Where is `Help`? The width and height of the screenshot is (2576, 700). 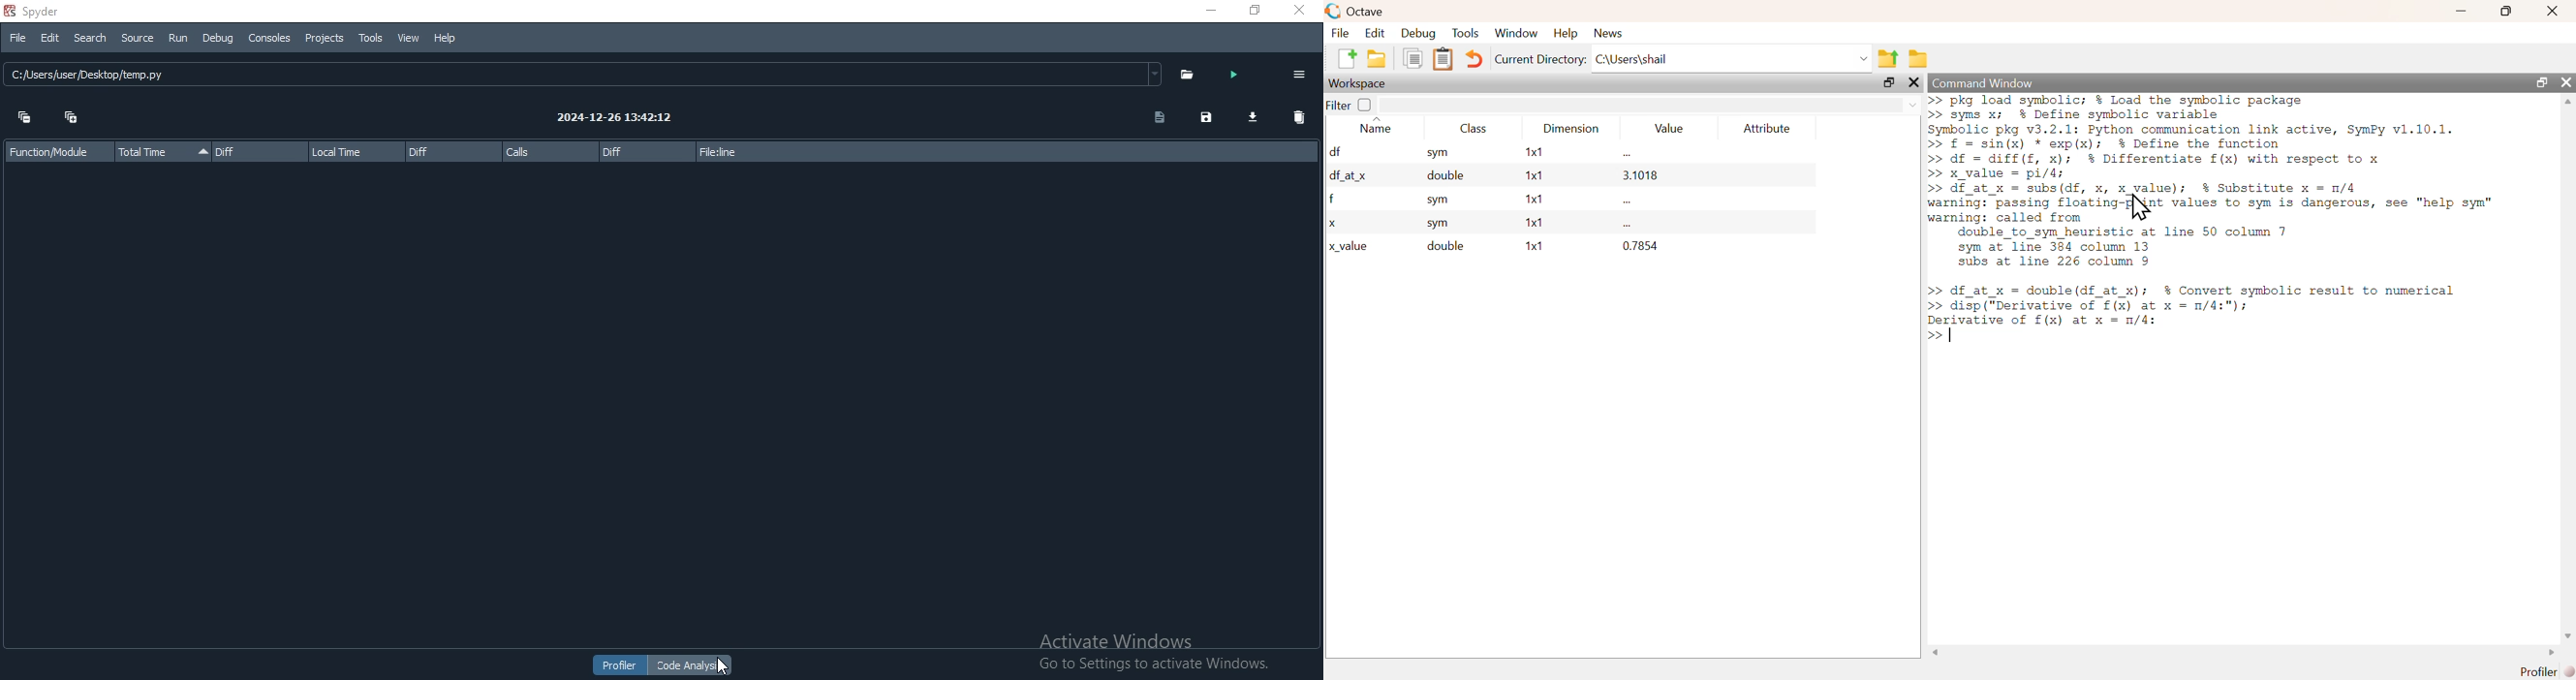 Help is located at coordinates (1564, 33).